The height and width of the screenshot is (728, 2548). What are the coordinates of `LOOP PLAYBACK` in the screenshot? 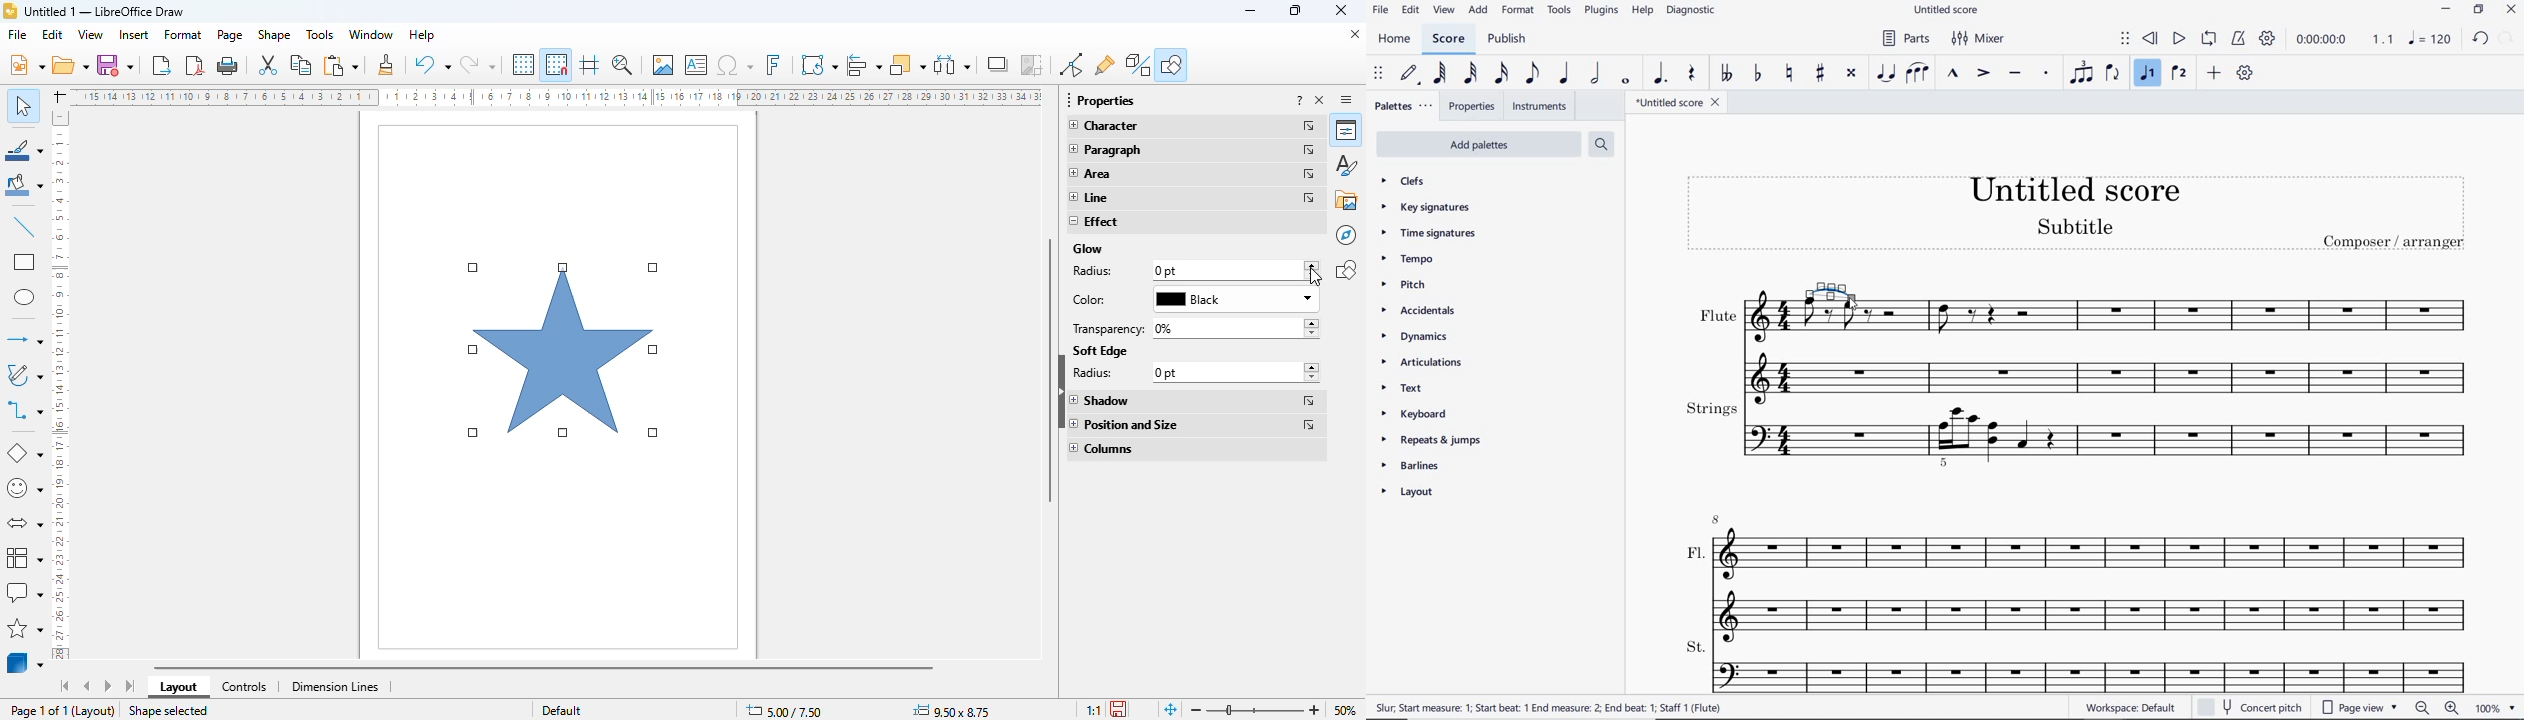 It's located at (2209, 39).